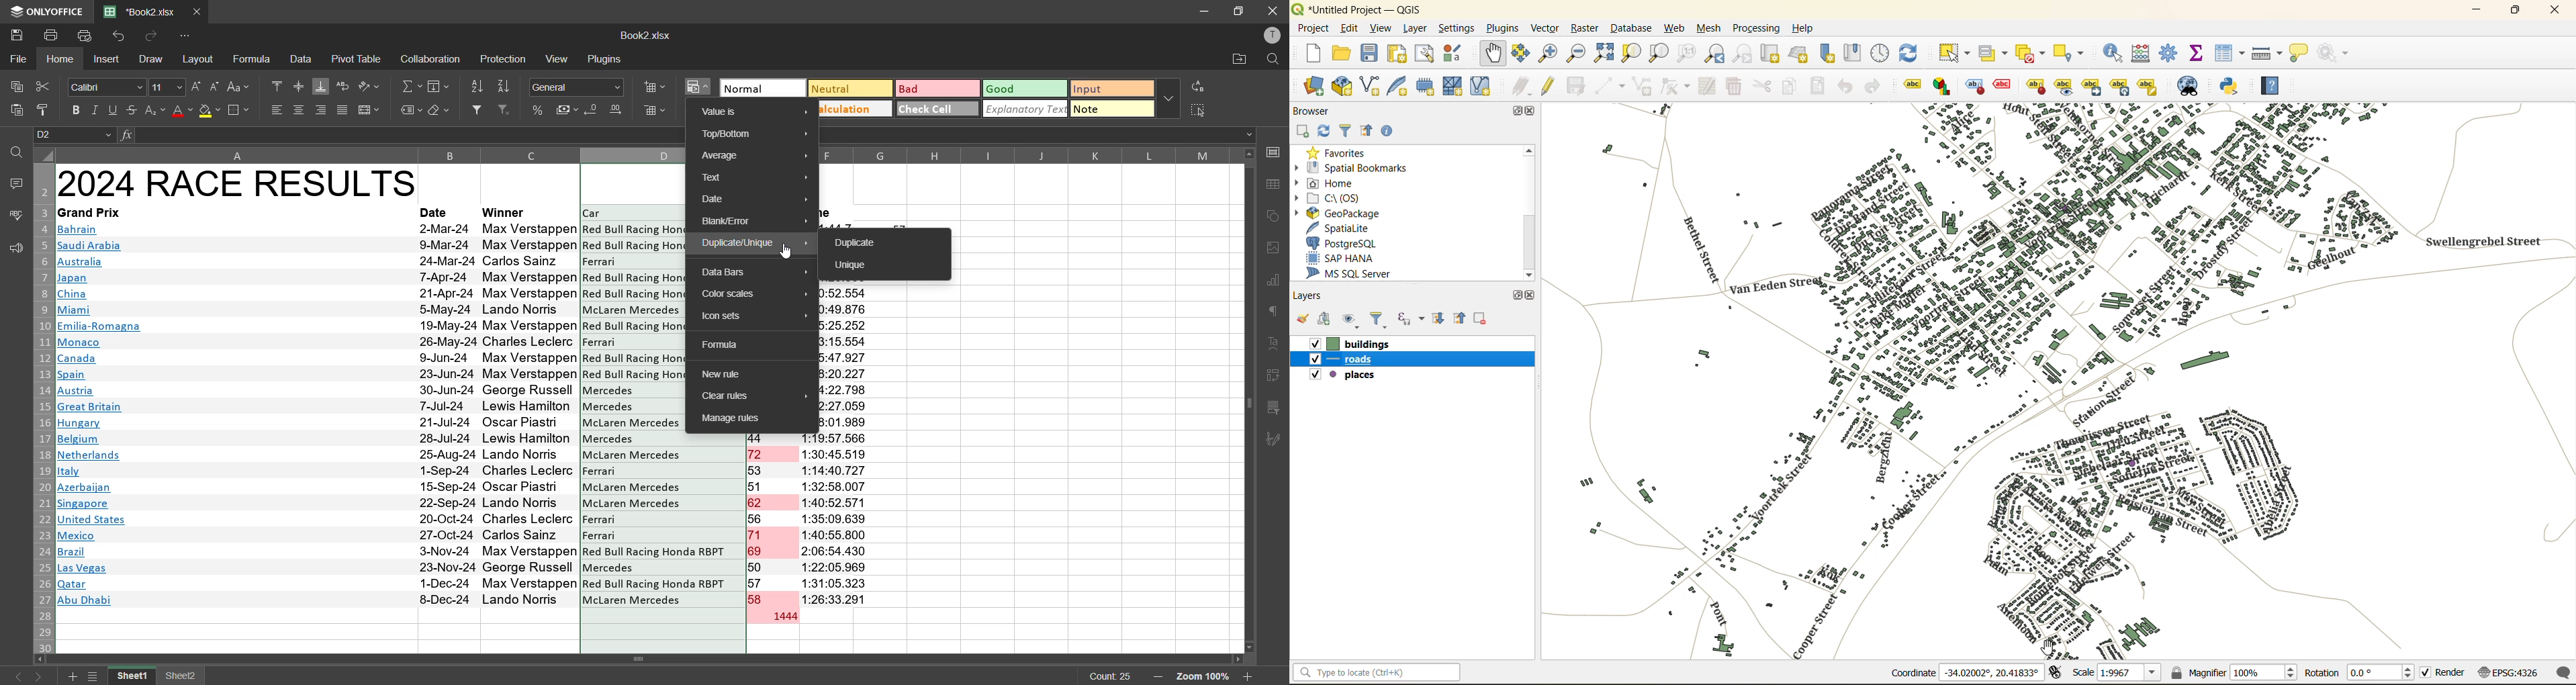  I want to click on clear, so click(439, 111).